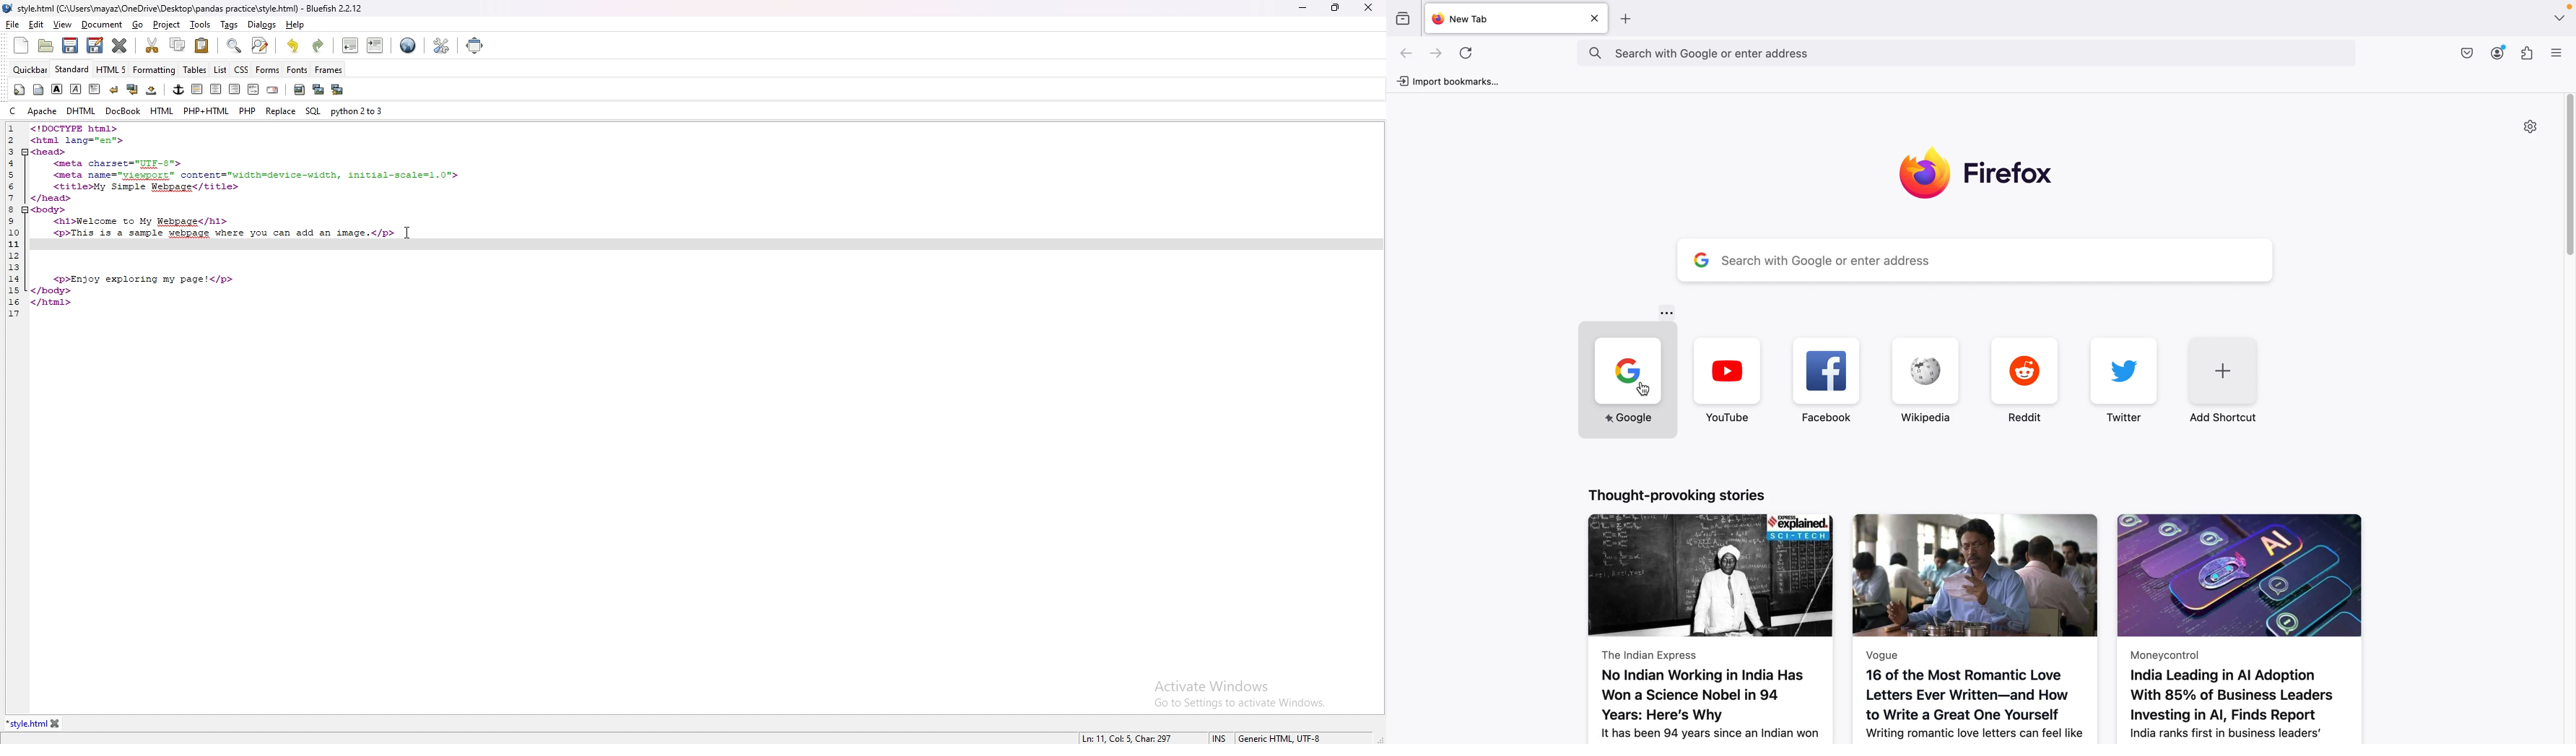  Describe the element at coordinates (235, 90) in the screenshot. I see `right justify` at that location.